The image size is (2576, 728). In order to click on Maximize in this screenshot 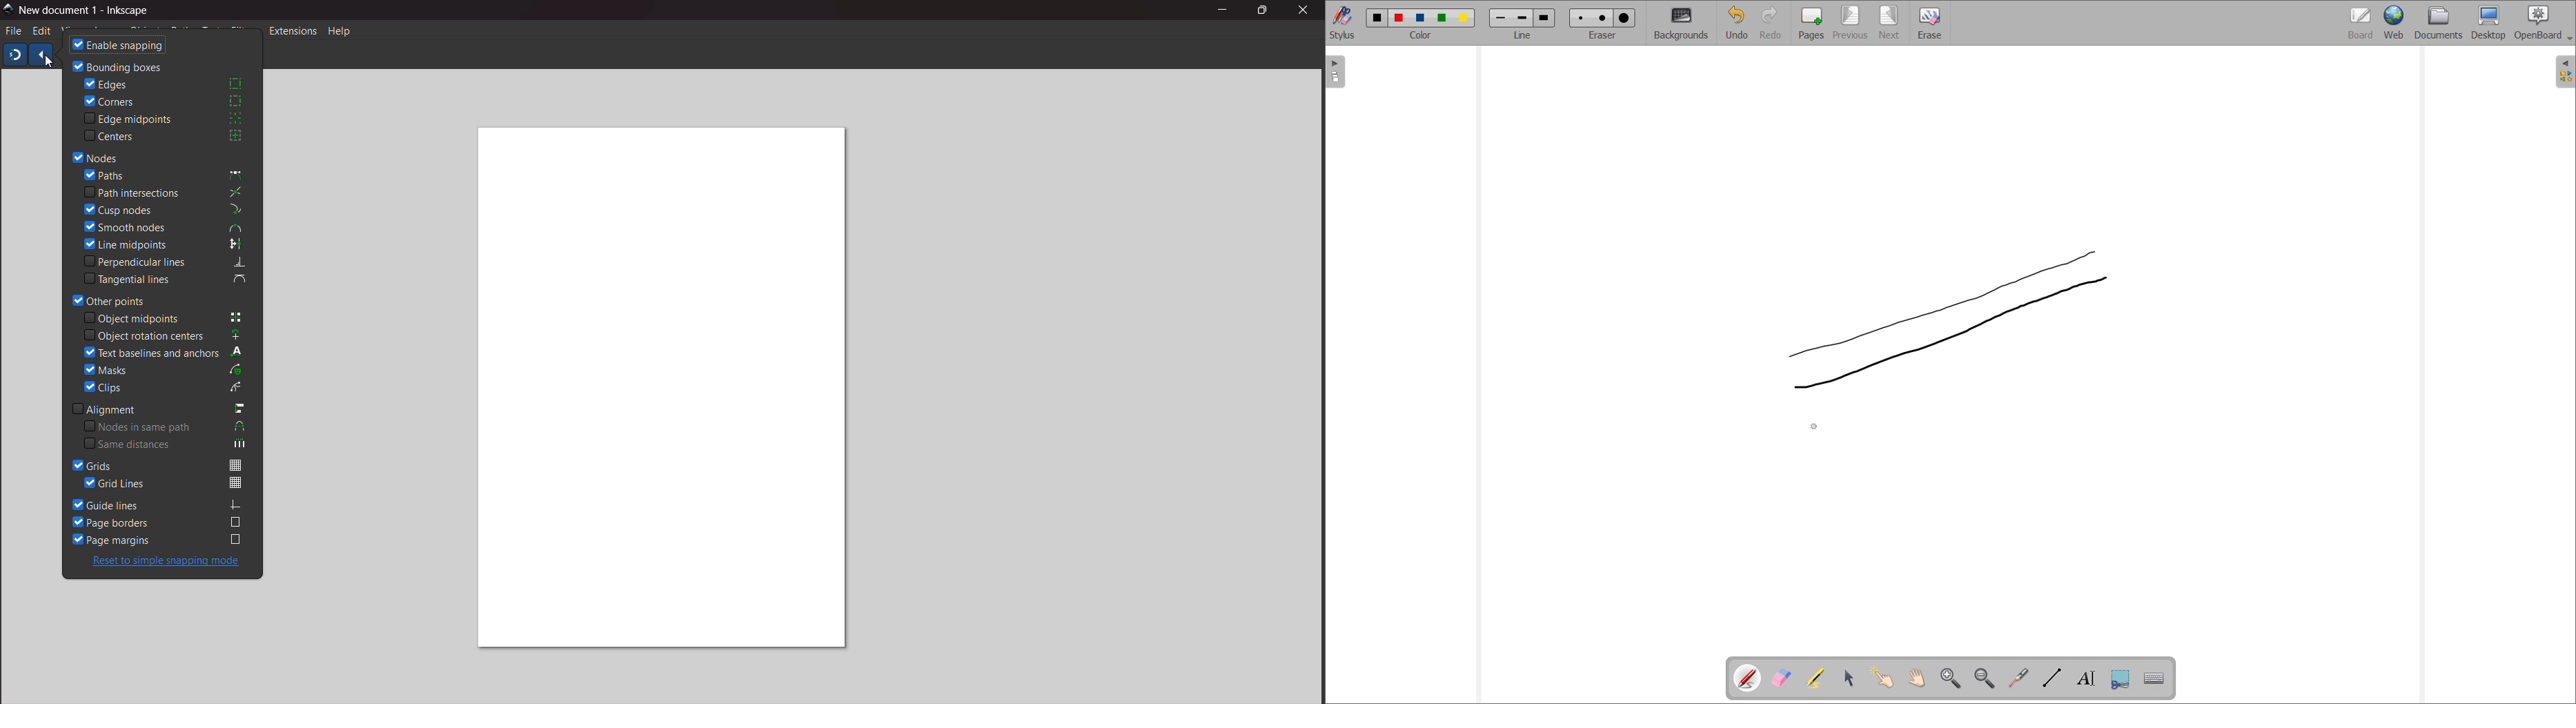, I will do `click(1263, 9)`.